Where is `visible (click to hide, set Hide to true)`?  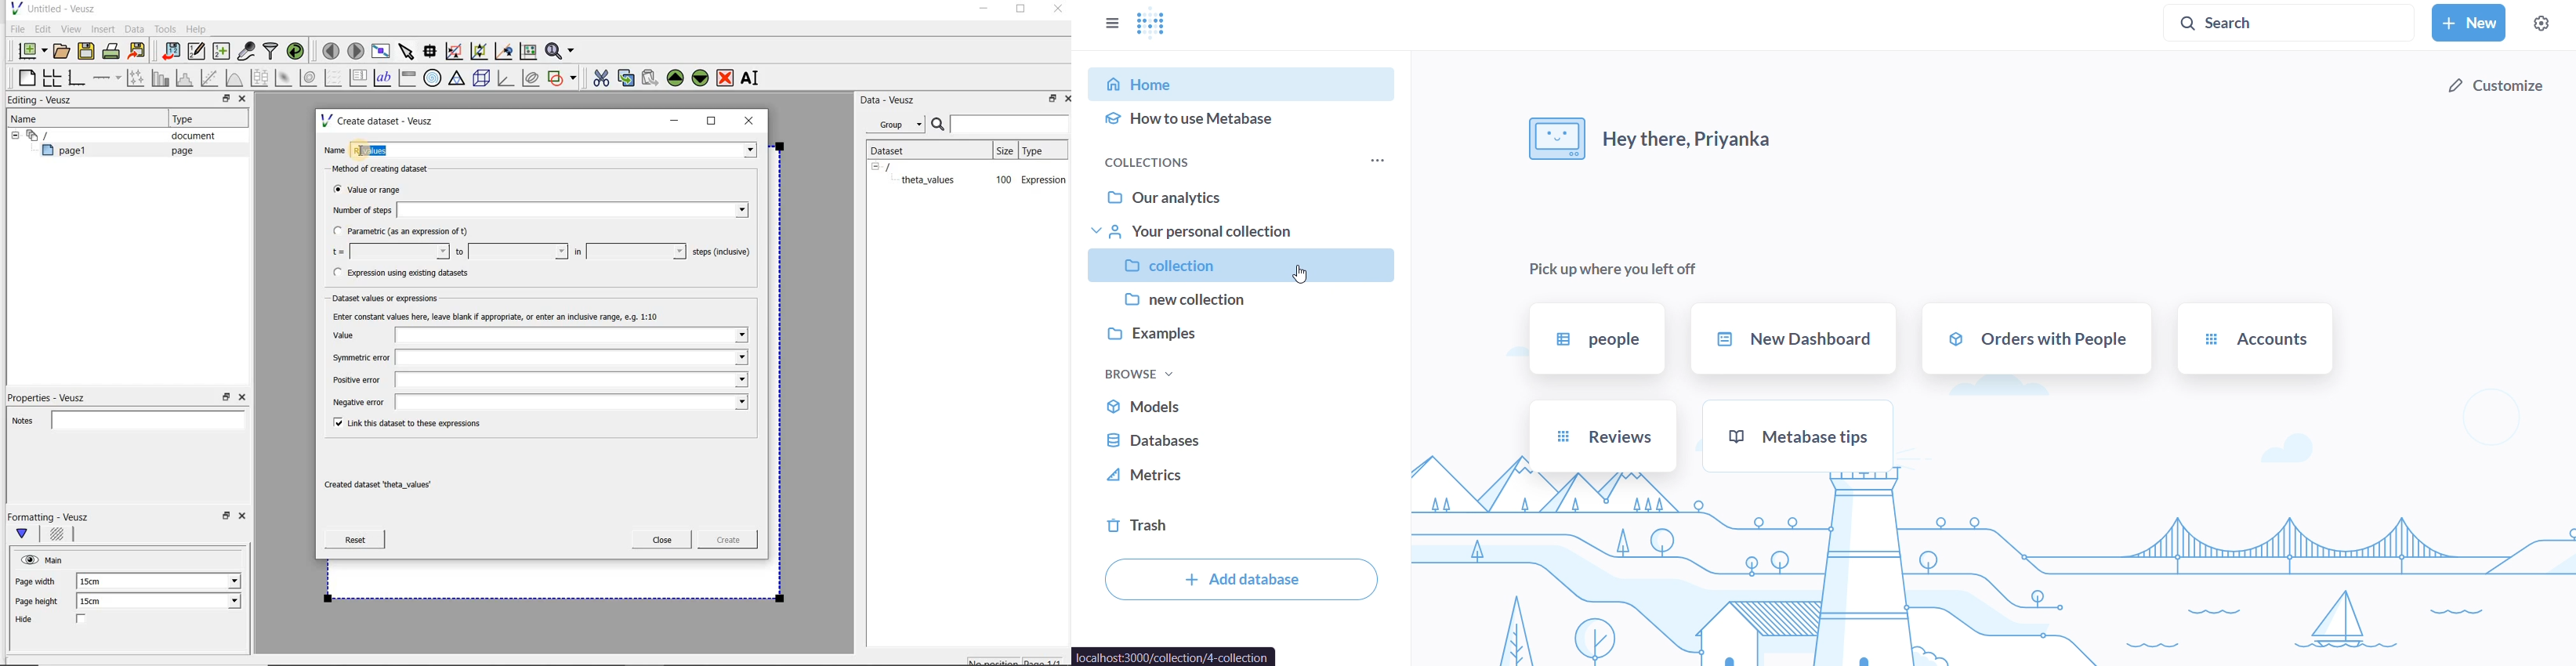
visible (click to hide, set Hide to true) is located at coordinates (27, 559).